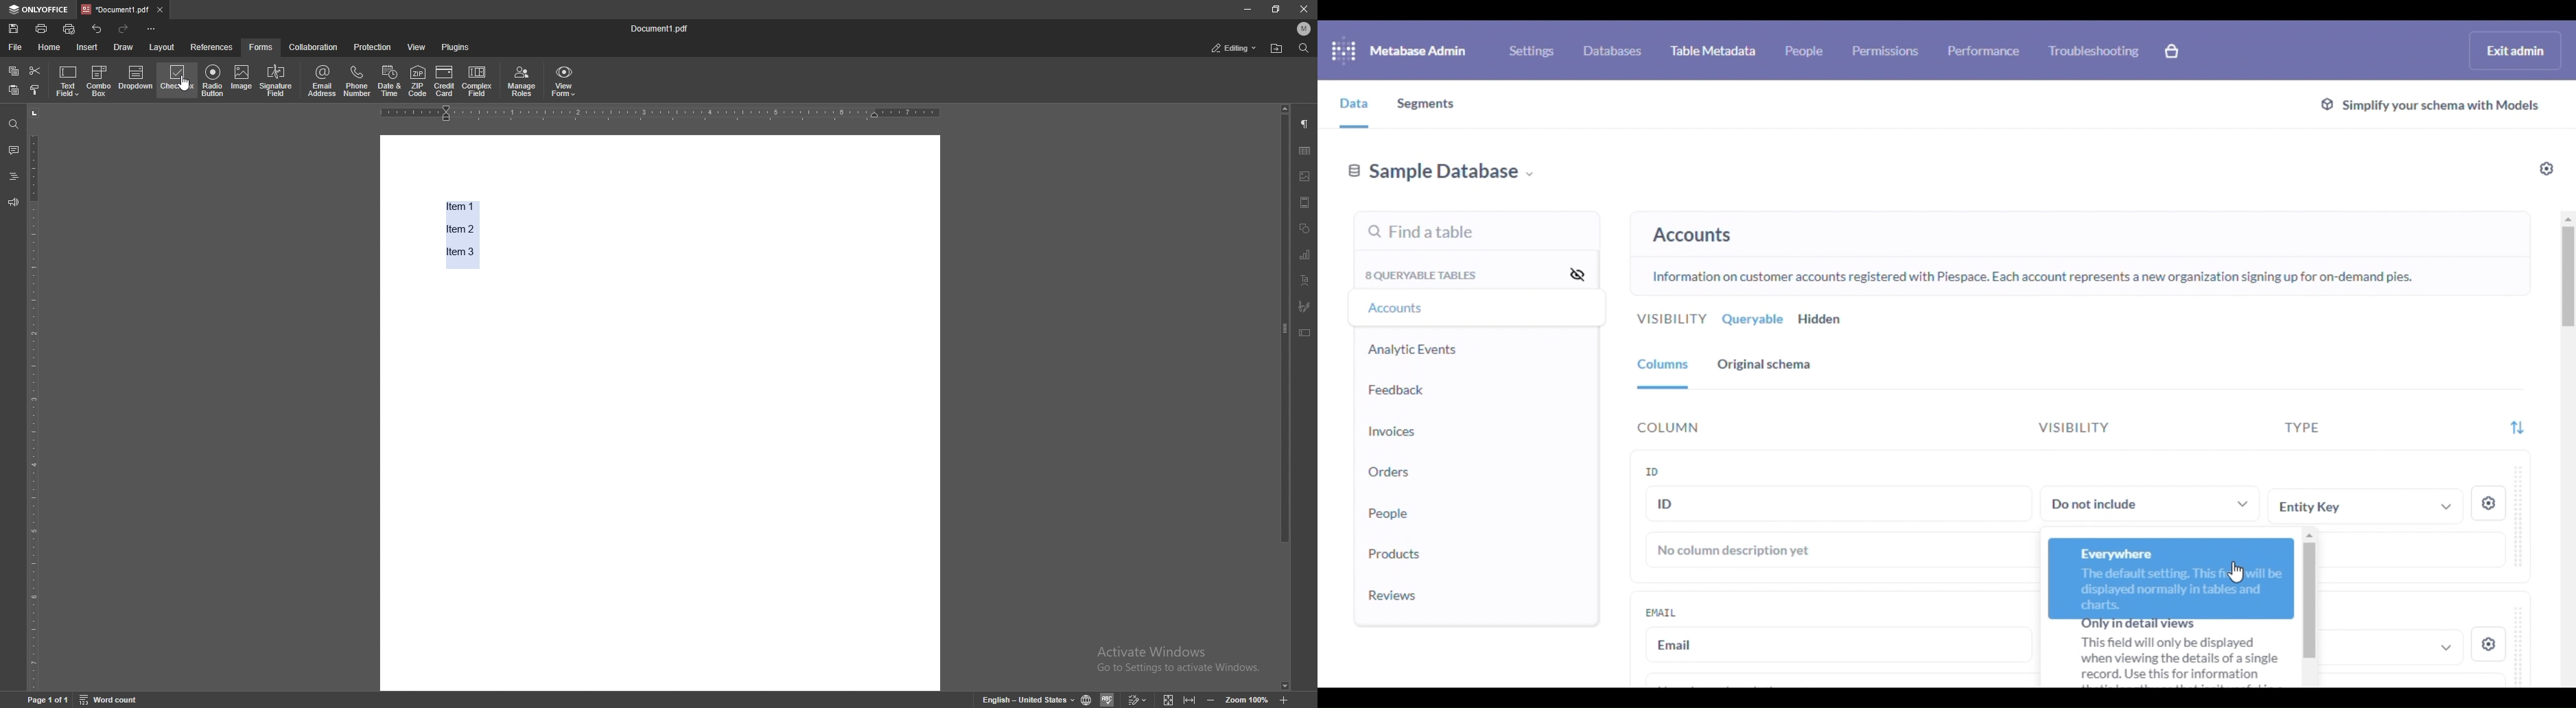 This screenshot has width=2576, height=728. I want to click on analytic events, so click(1413, 349).